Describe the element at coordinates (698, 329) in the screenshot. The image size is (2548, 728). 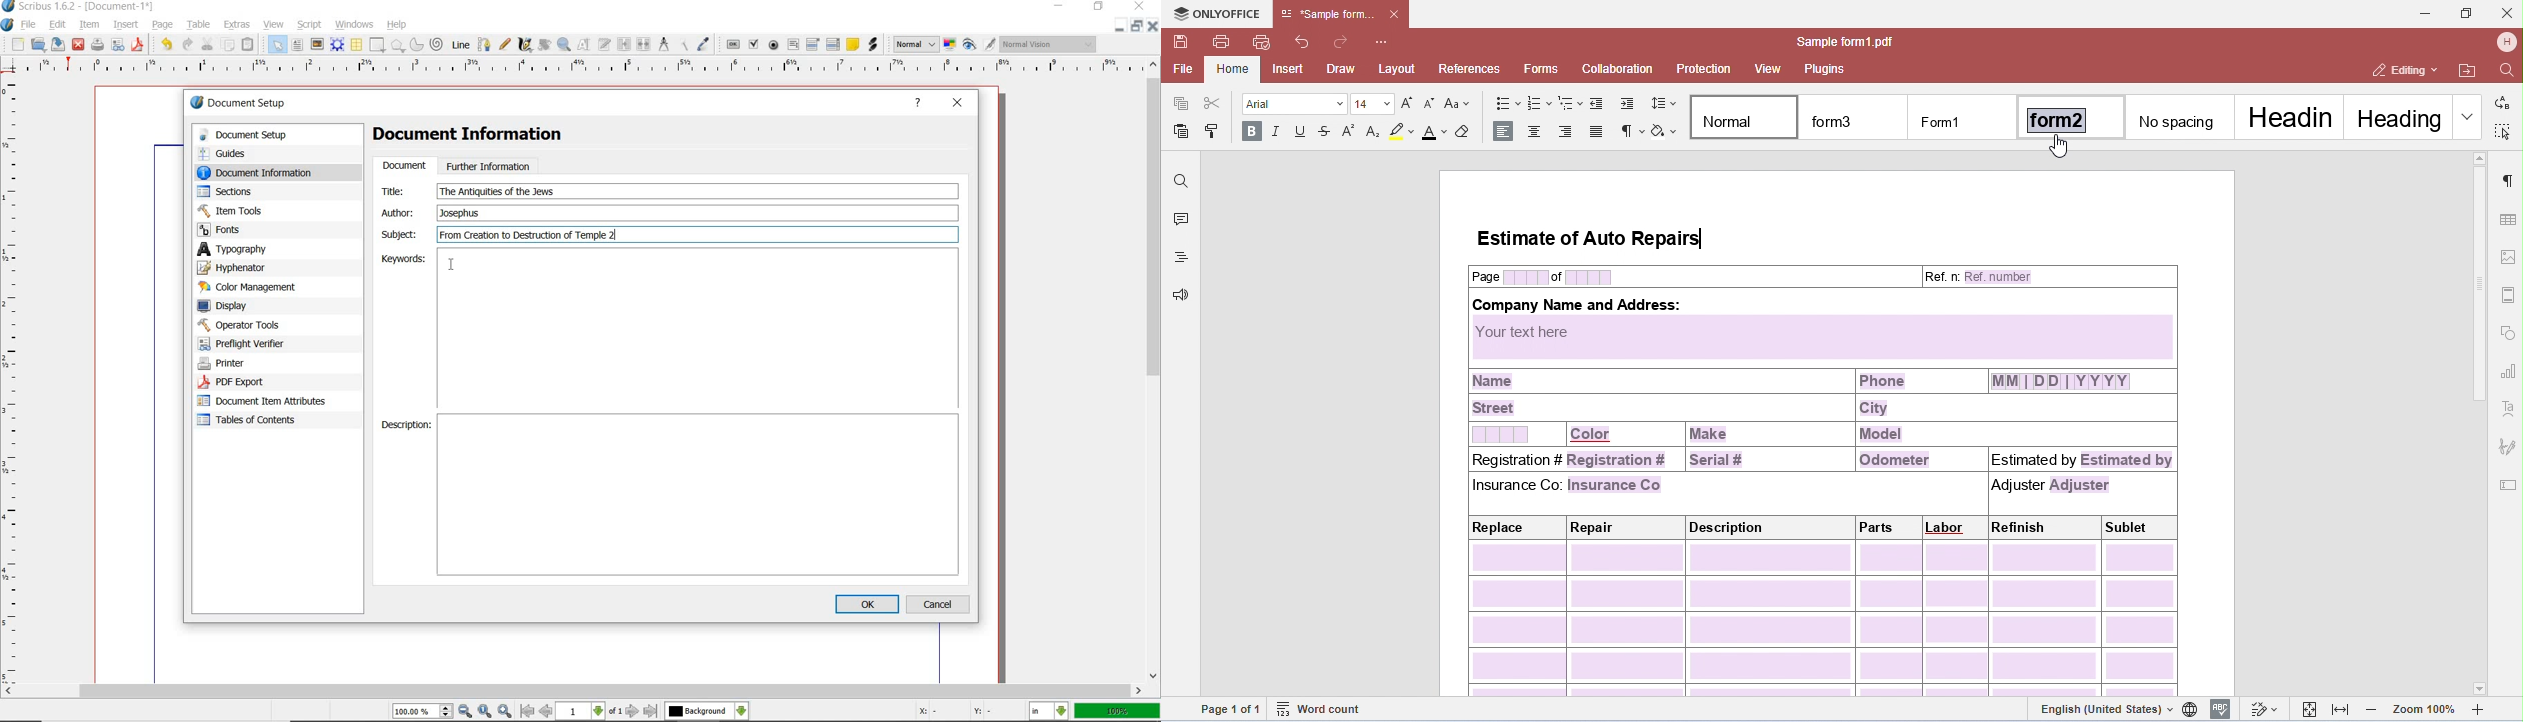
I see `Keywords` at that location.